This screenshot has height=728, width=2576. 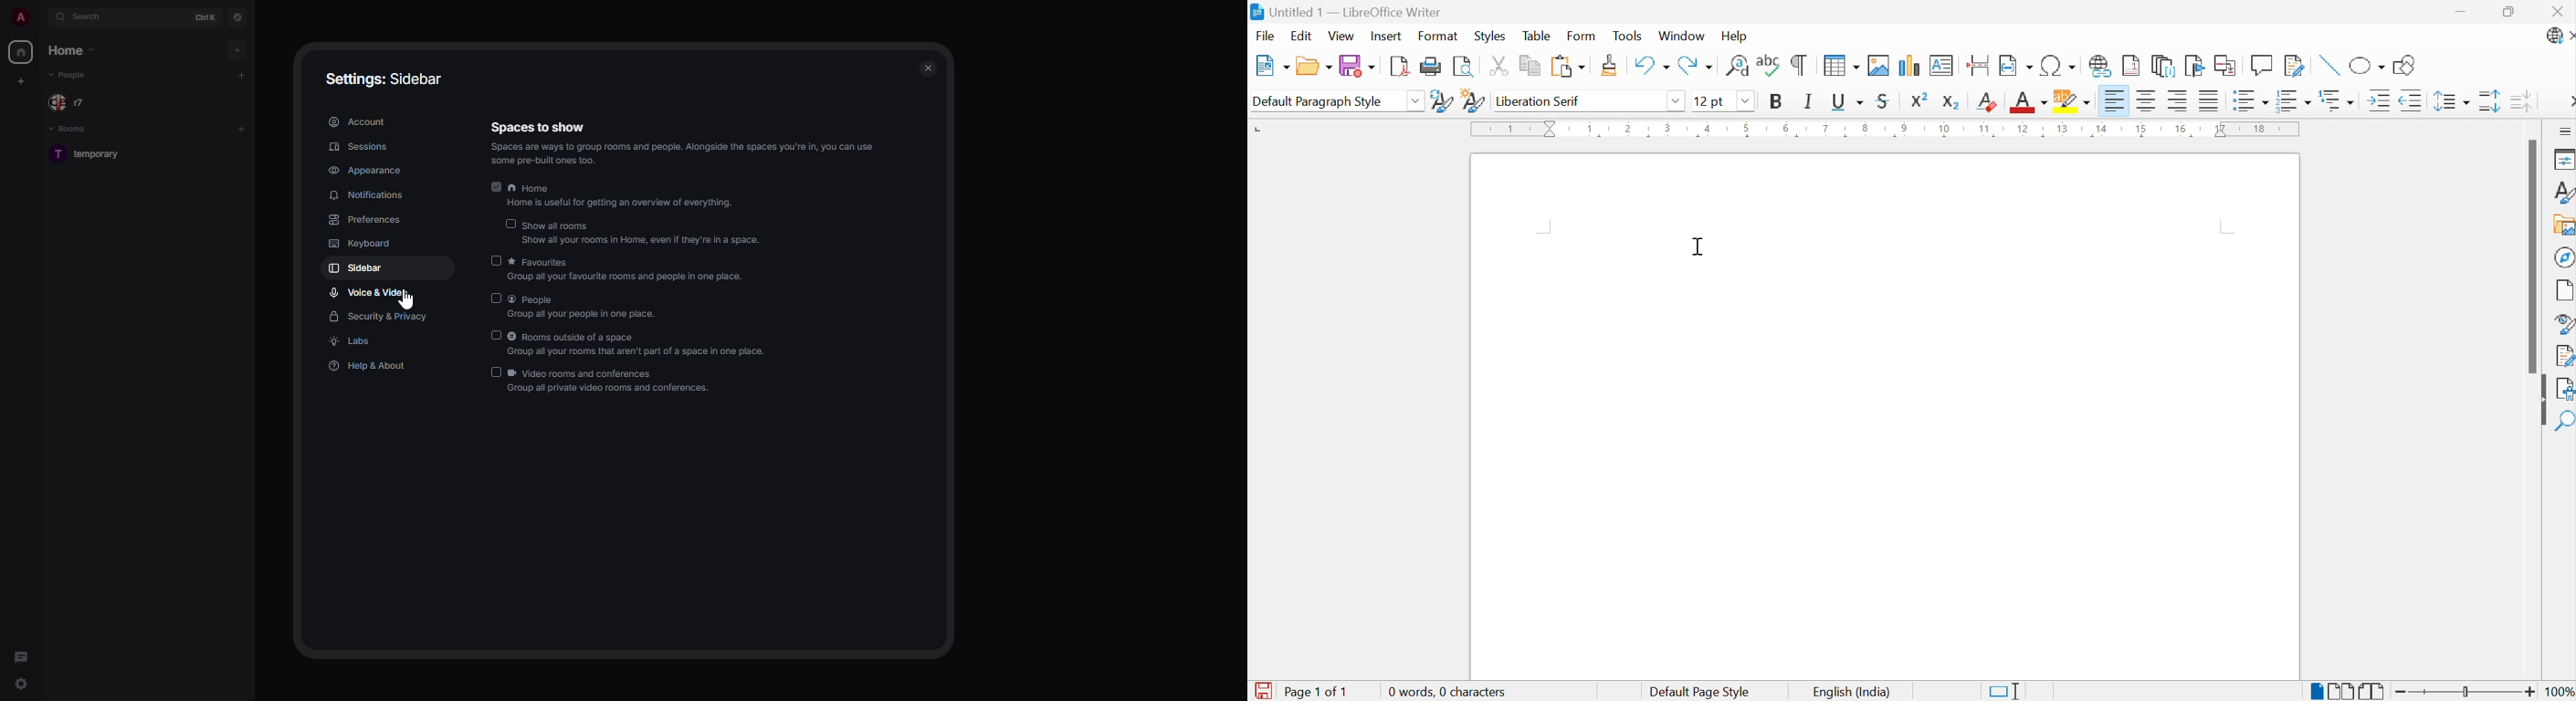 I want to click on Cut, so click(x=1497, y=65).